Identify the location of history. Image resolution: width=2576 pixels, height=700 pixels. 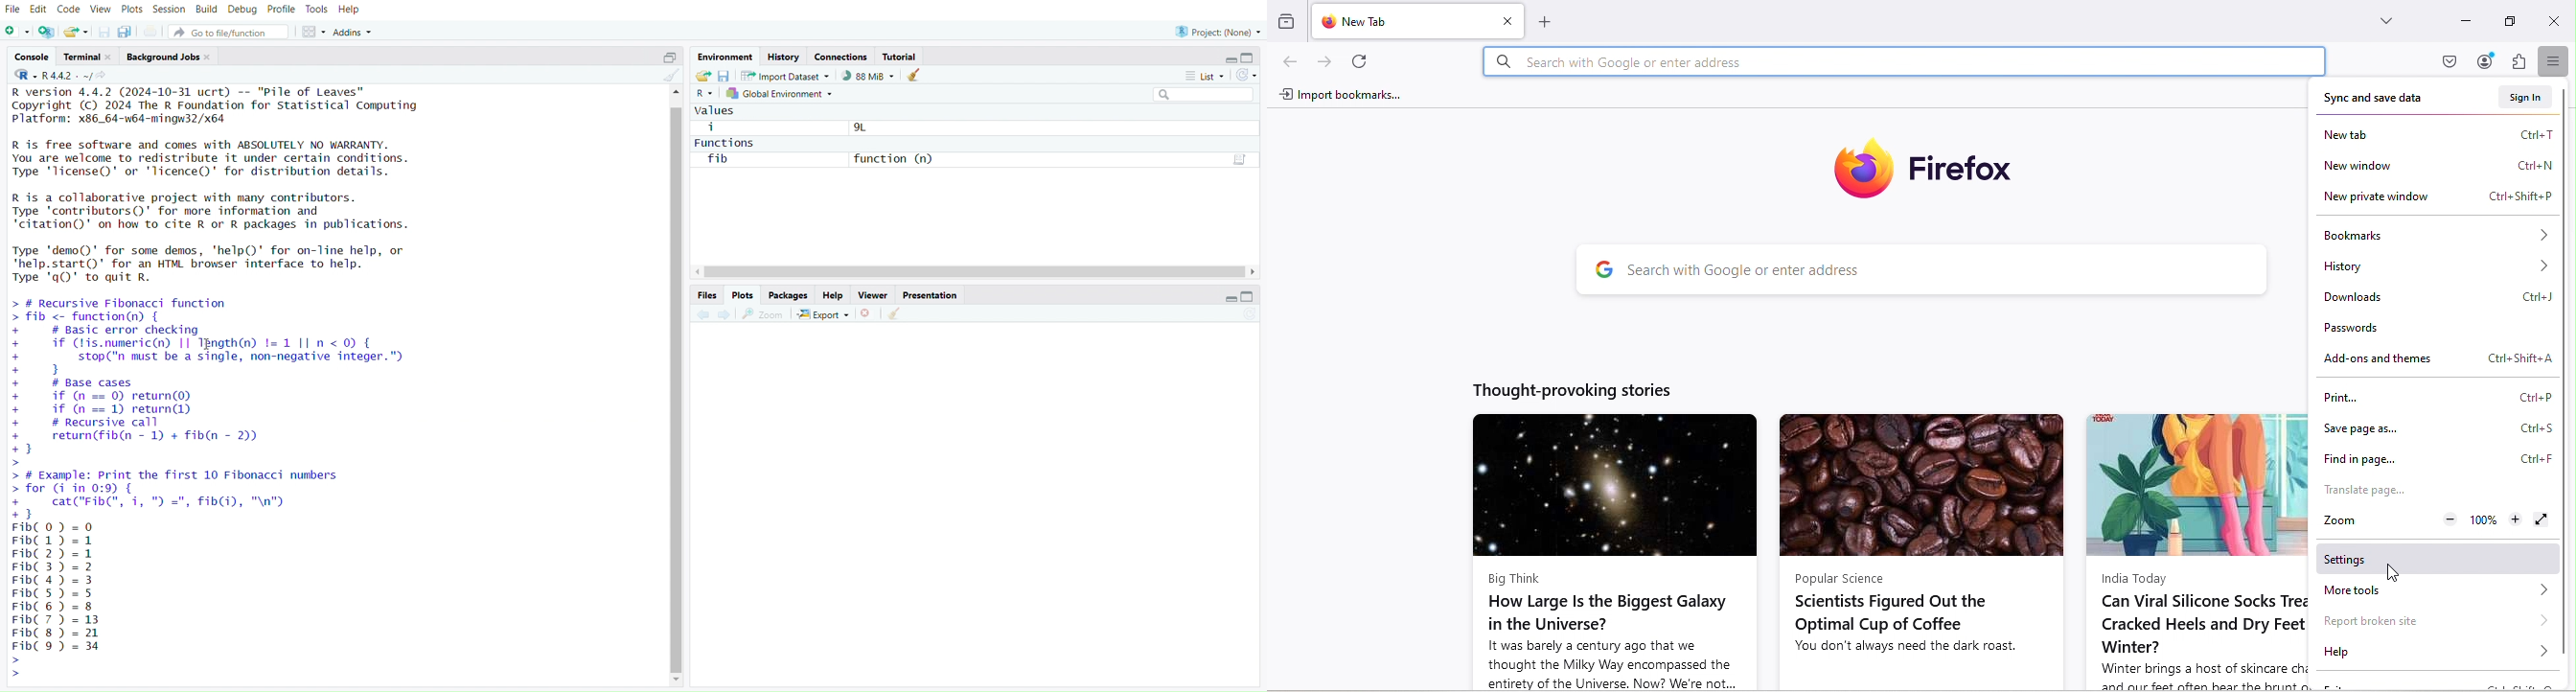
(783, 58).